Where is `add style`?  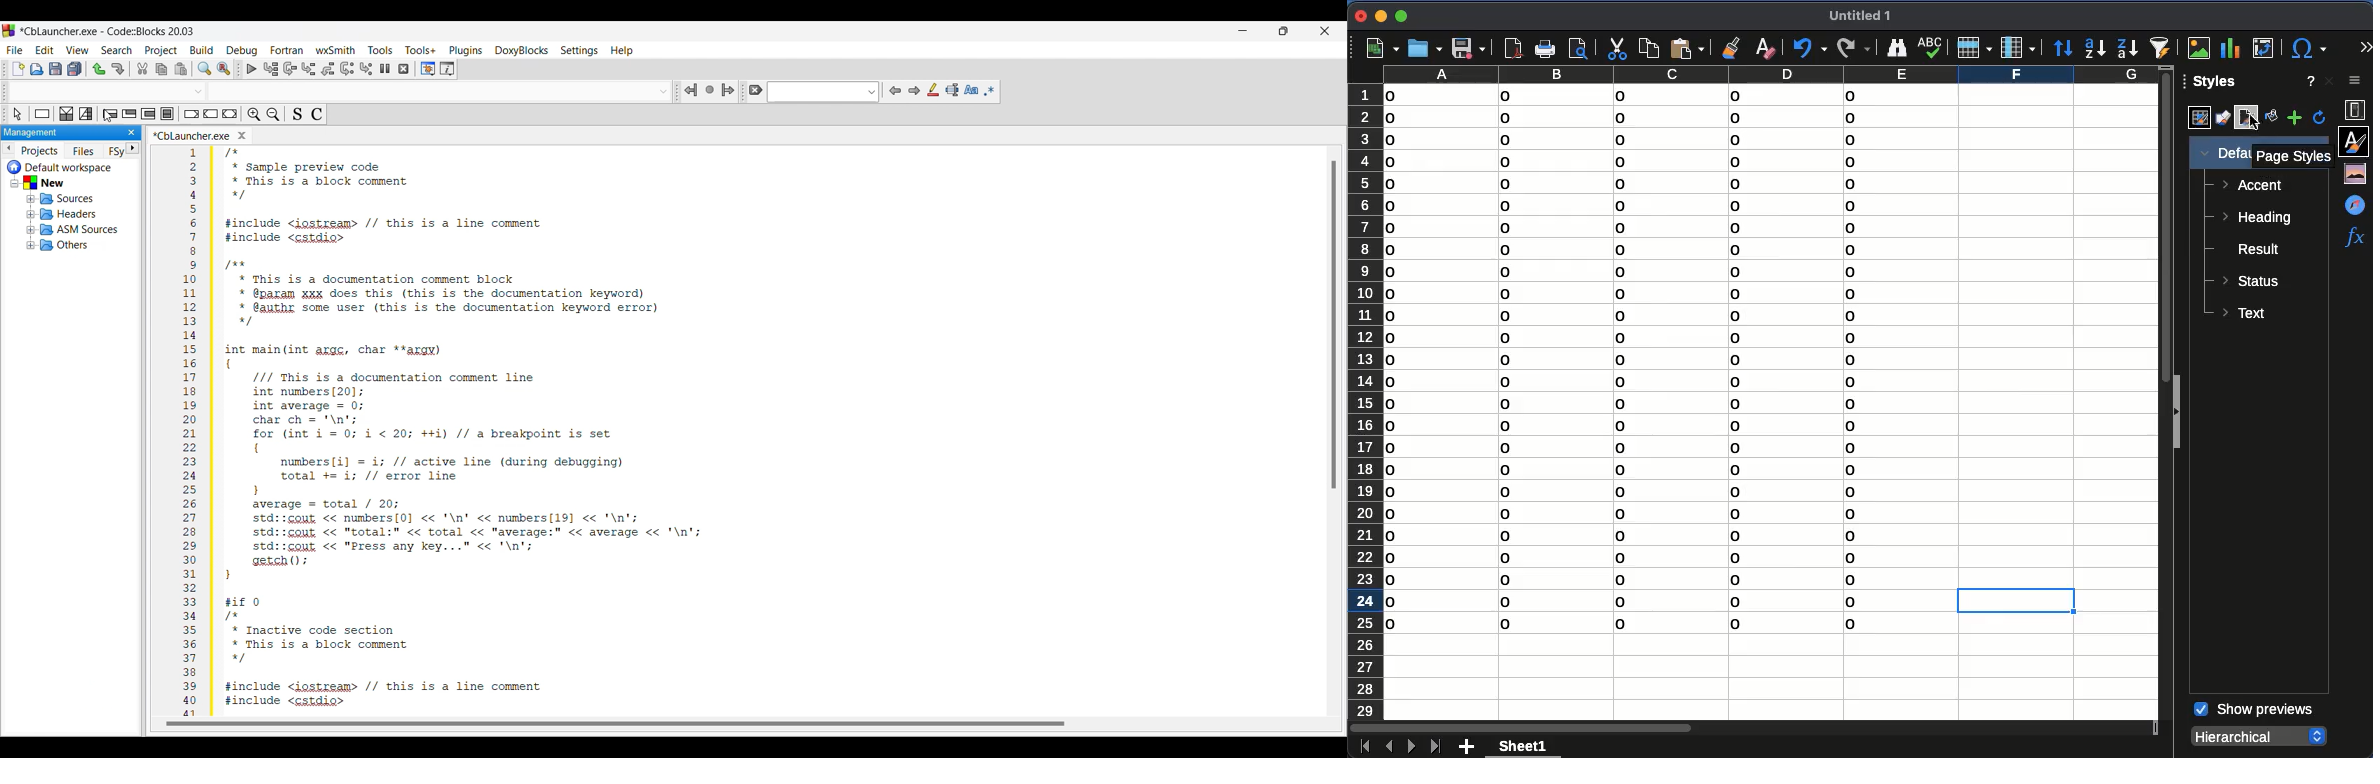 add style is located at coordinates (2295, 119).